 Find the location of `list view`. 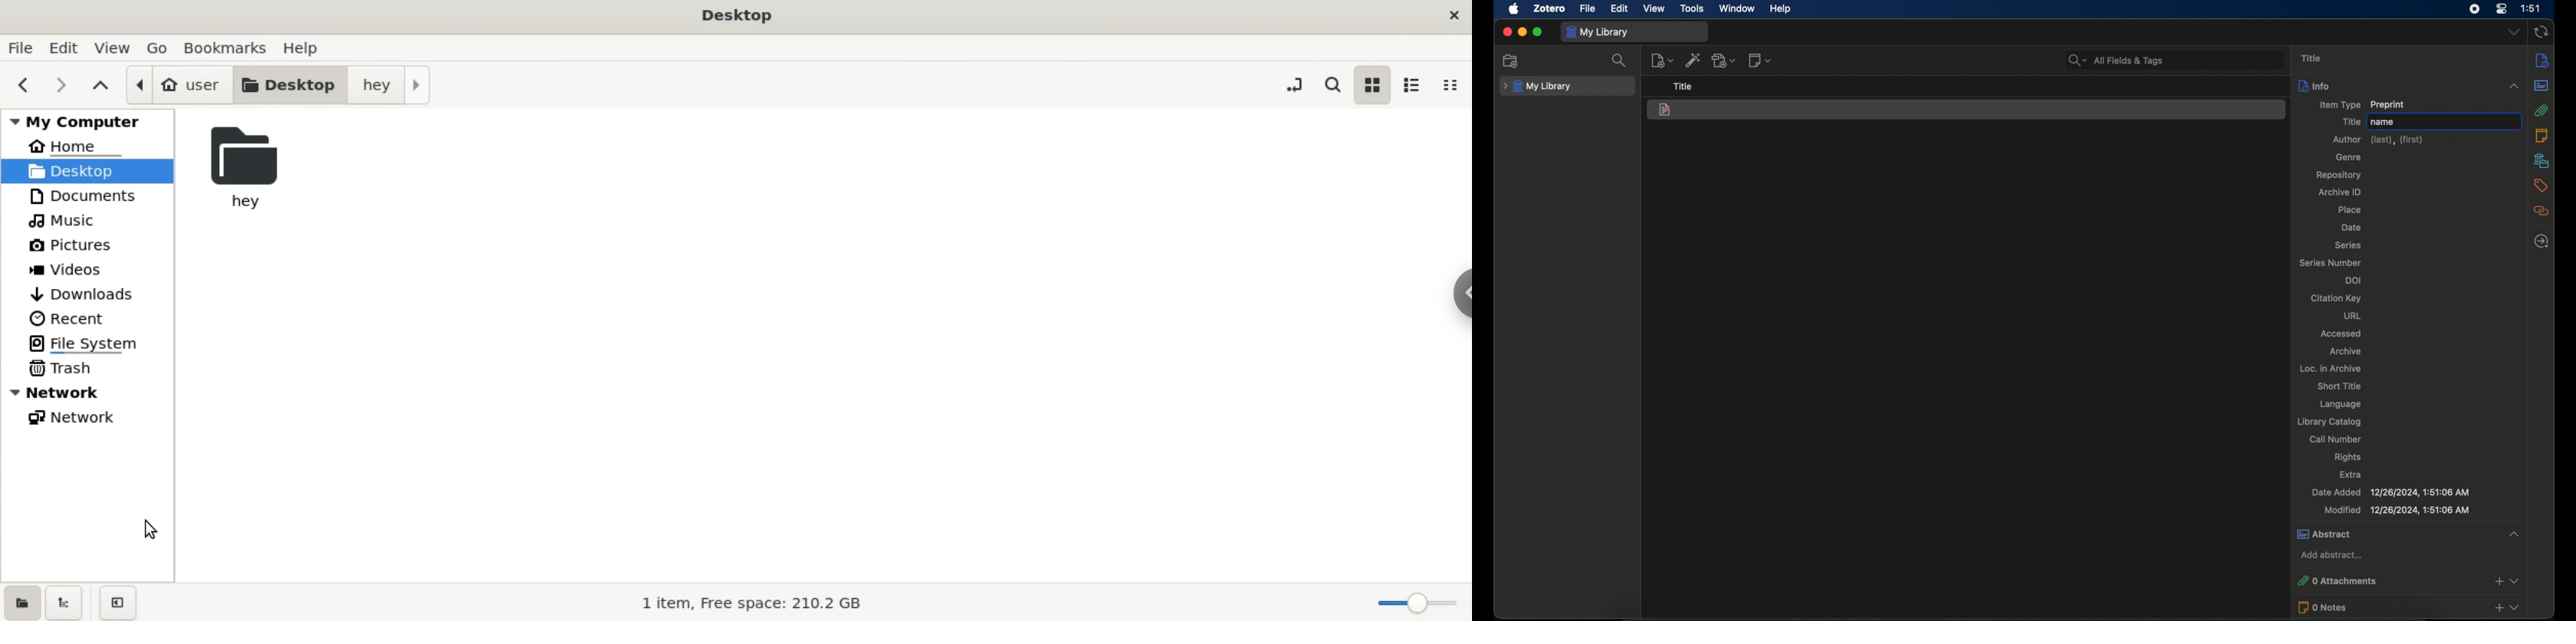

list view is located at coordinates (1418, 86).